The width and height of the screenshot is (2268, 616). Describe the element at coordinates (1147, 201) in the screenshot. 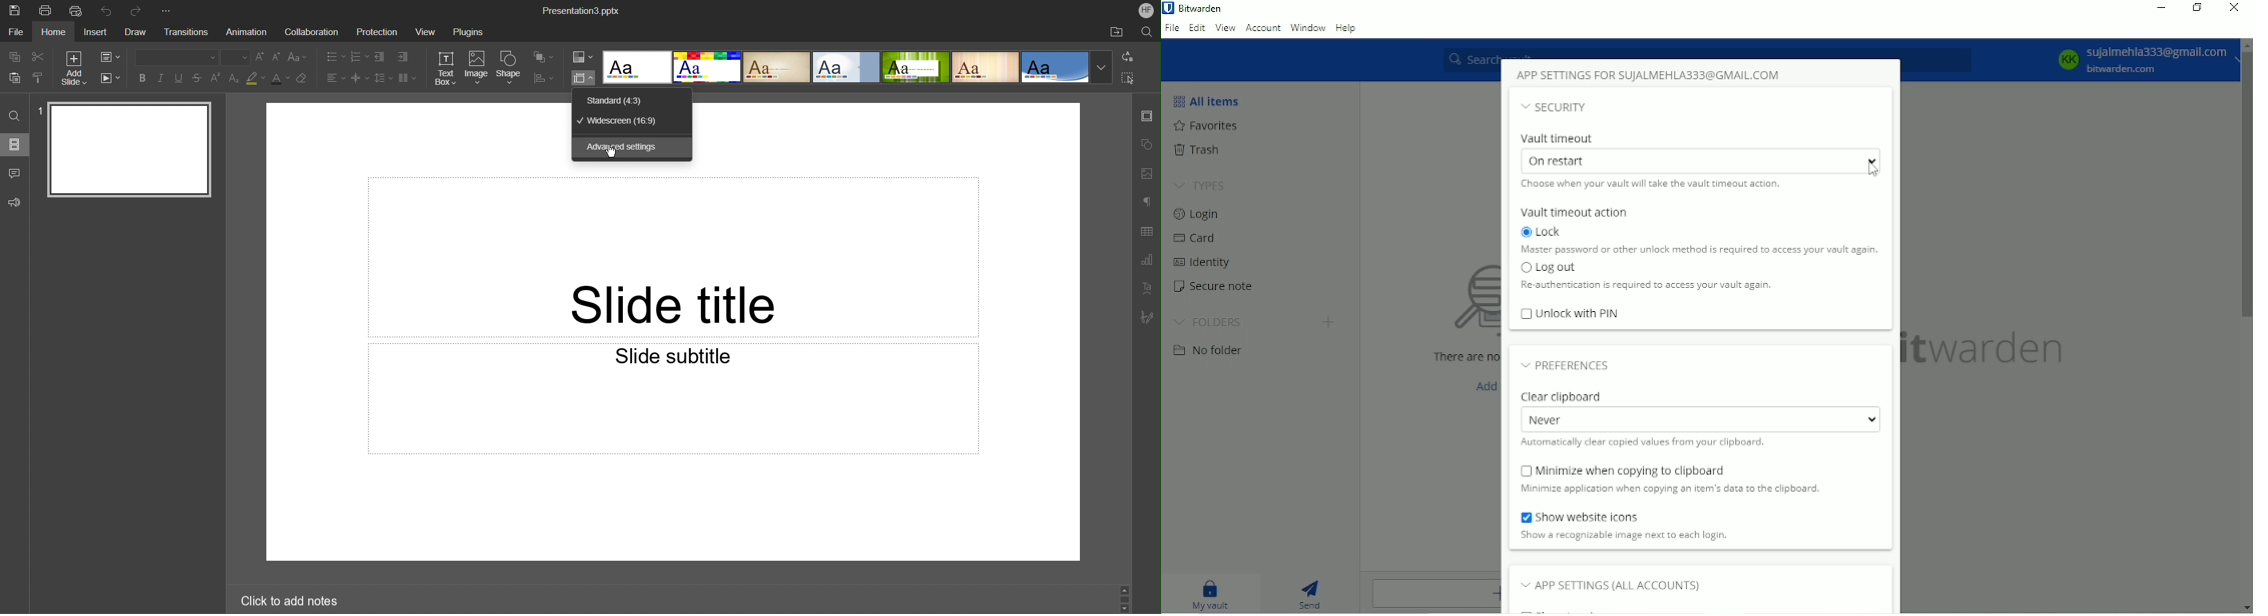

I see `Non-Printing Characters` at that location.